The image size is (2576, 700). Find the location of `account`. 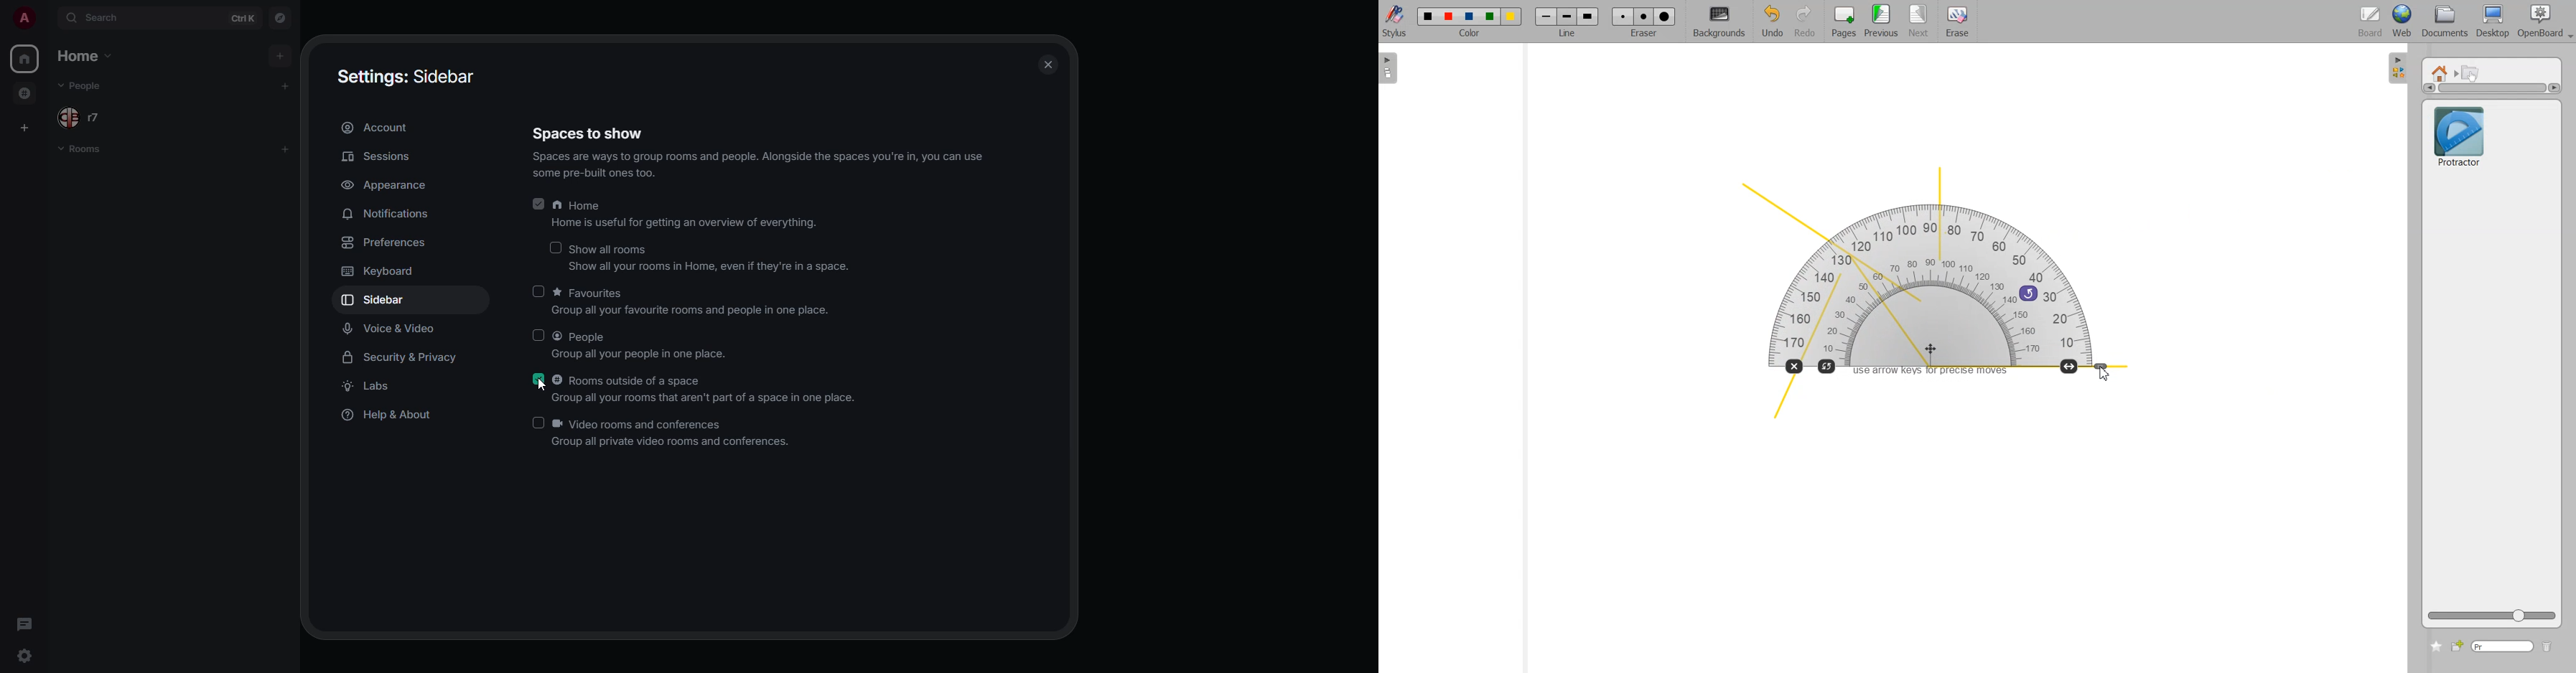

account is located at coordinates (381, 128).